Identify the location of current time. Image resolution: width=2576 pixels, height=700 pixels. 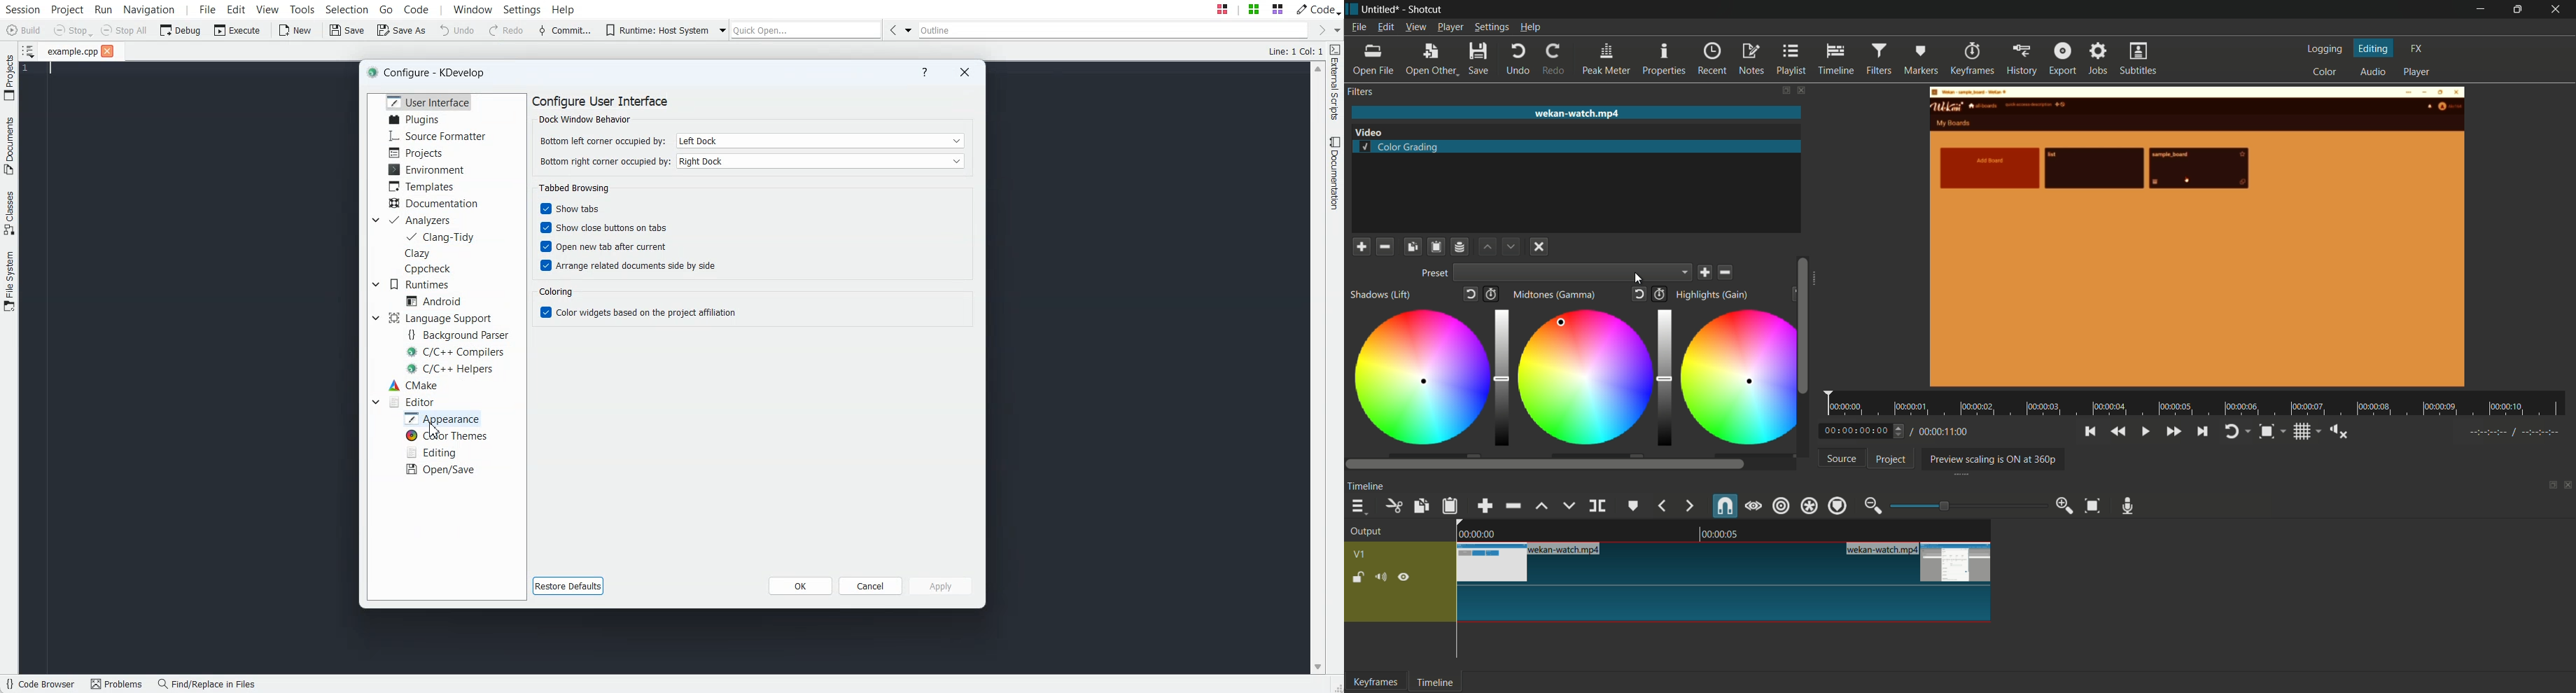
(1865, 430).